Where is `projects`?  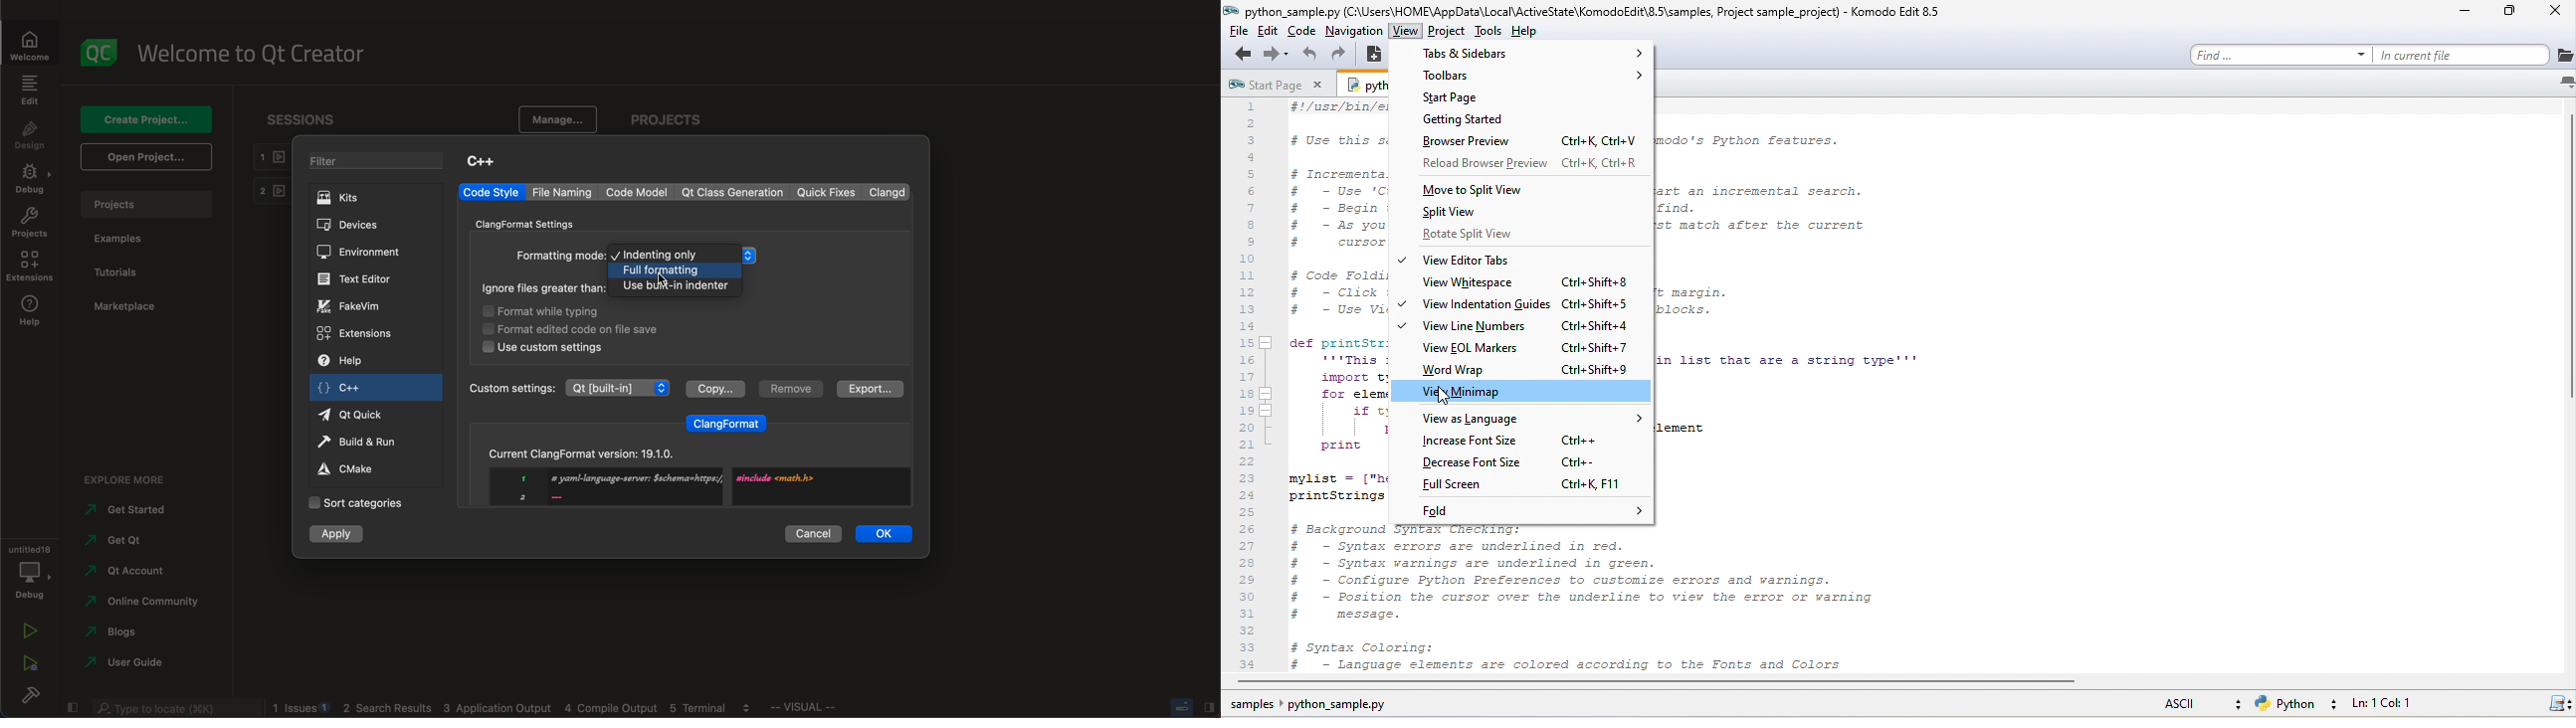
projects is located at coordinates (30, 225).